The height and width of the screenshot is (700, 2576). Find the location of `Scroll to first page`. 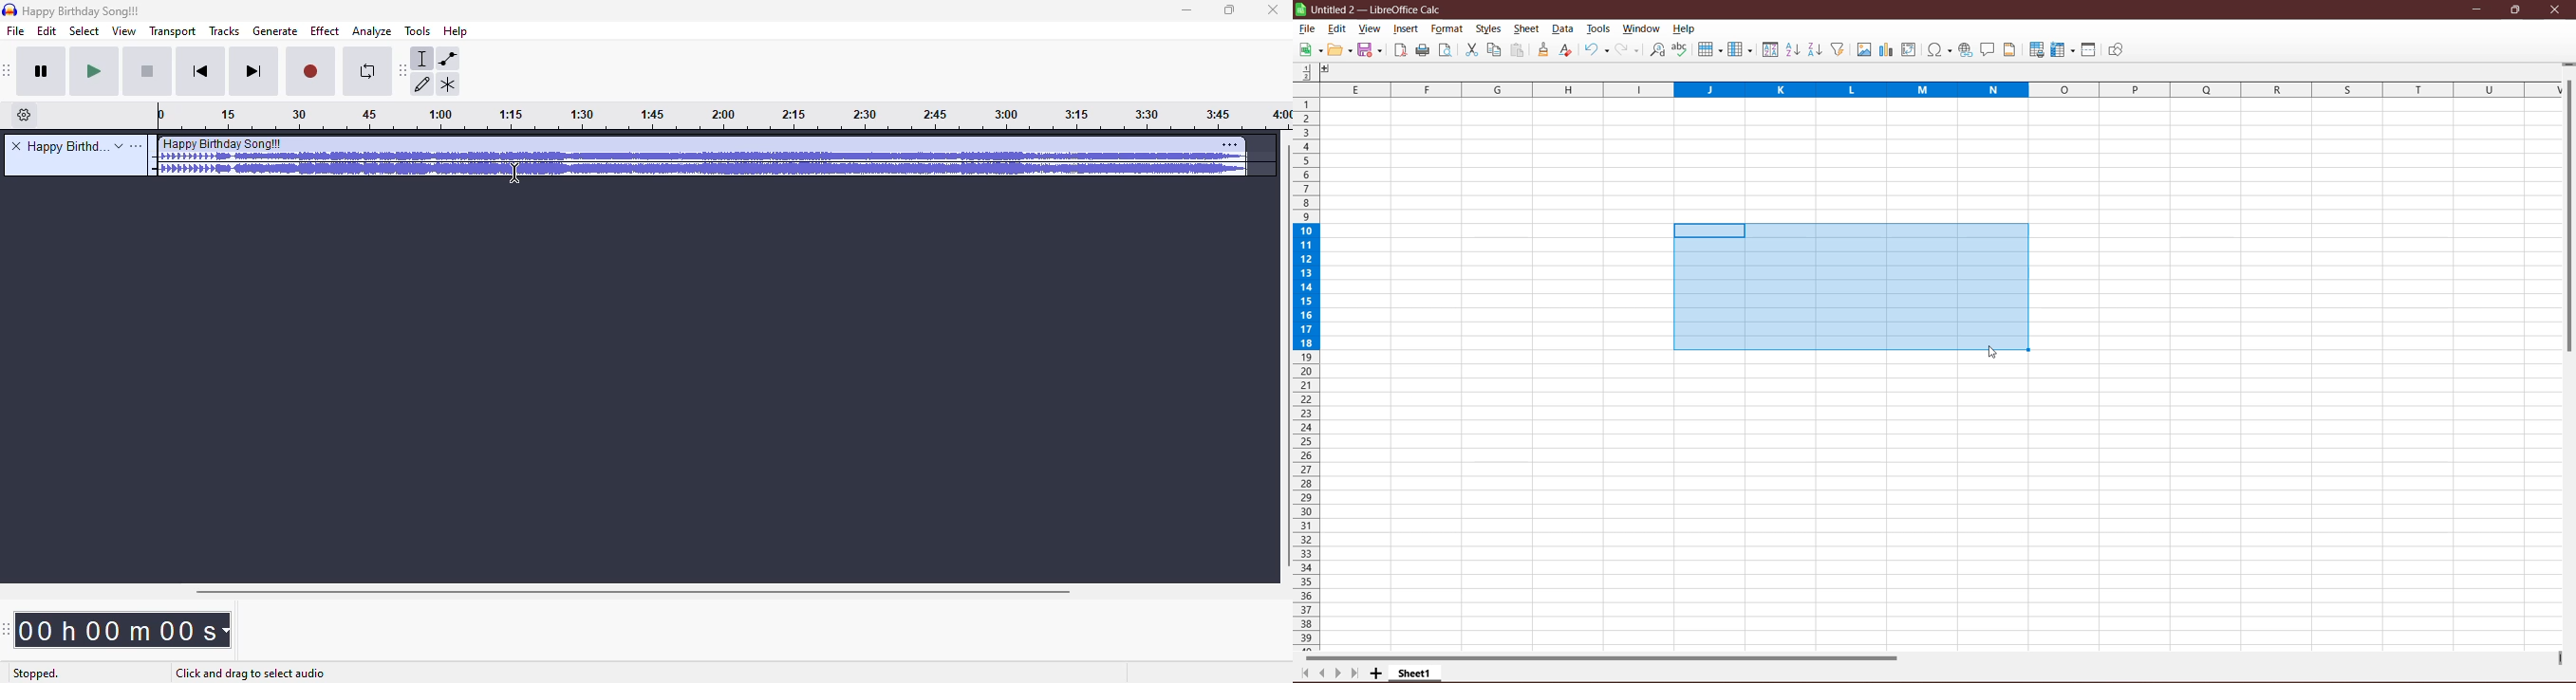

Scroll to first page is located at coordinates (1302, 674).